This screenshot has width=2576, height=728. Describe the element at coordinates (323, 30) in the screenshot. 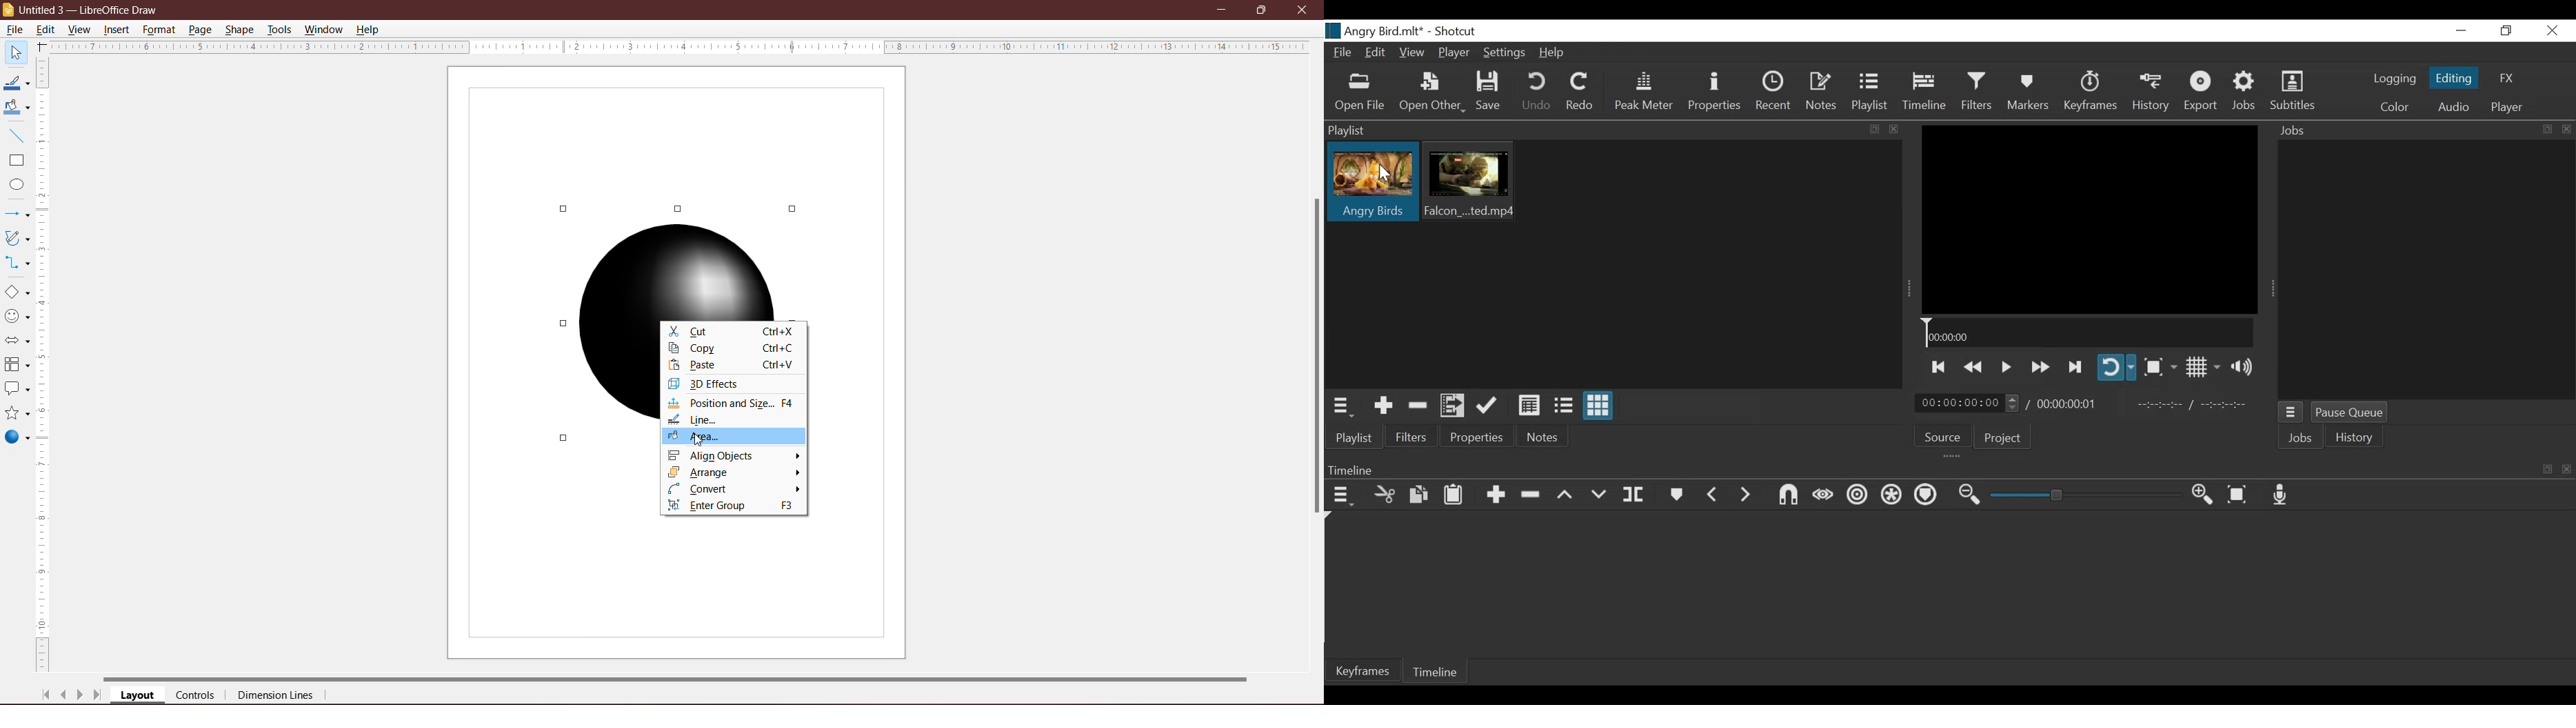

I see `Window` at that location.